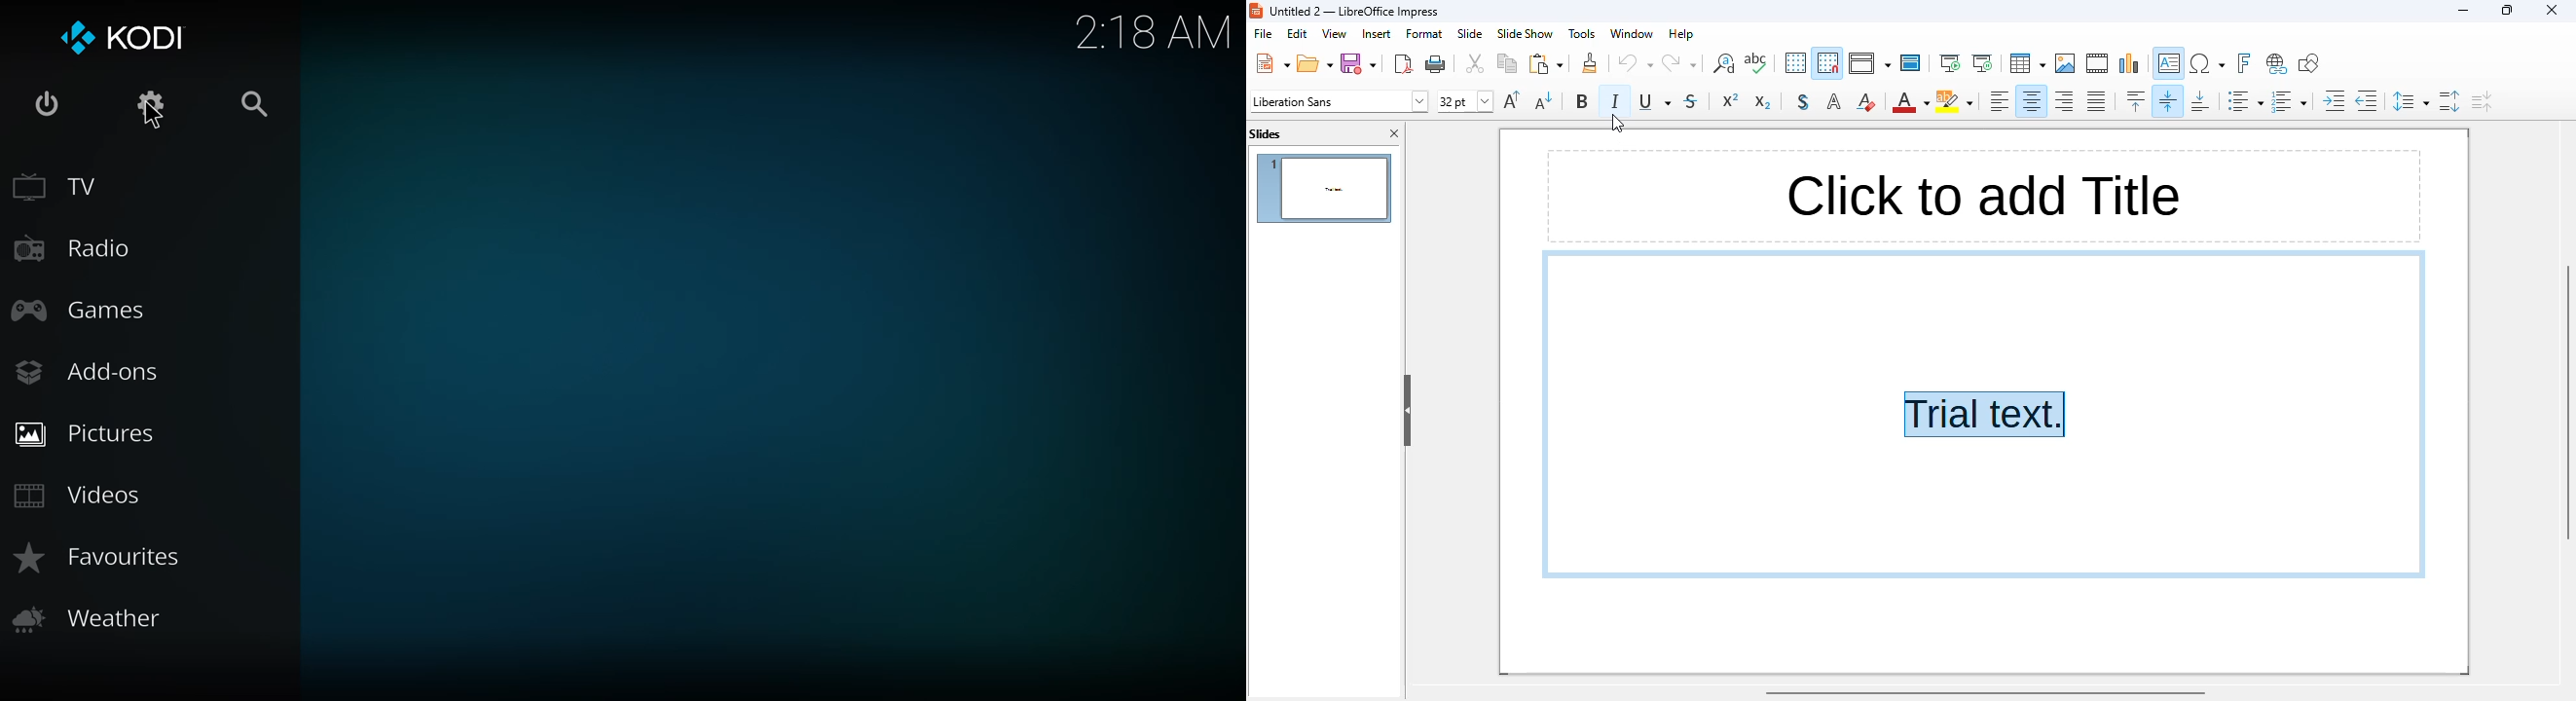 The width and height of the screenshot is (2576, 728). I want to click on underline, so click(1656, 101).